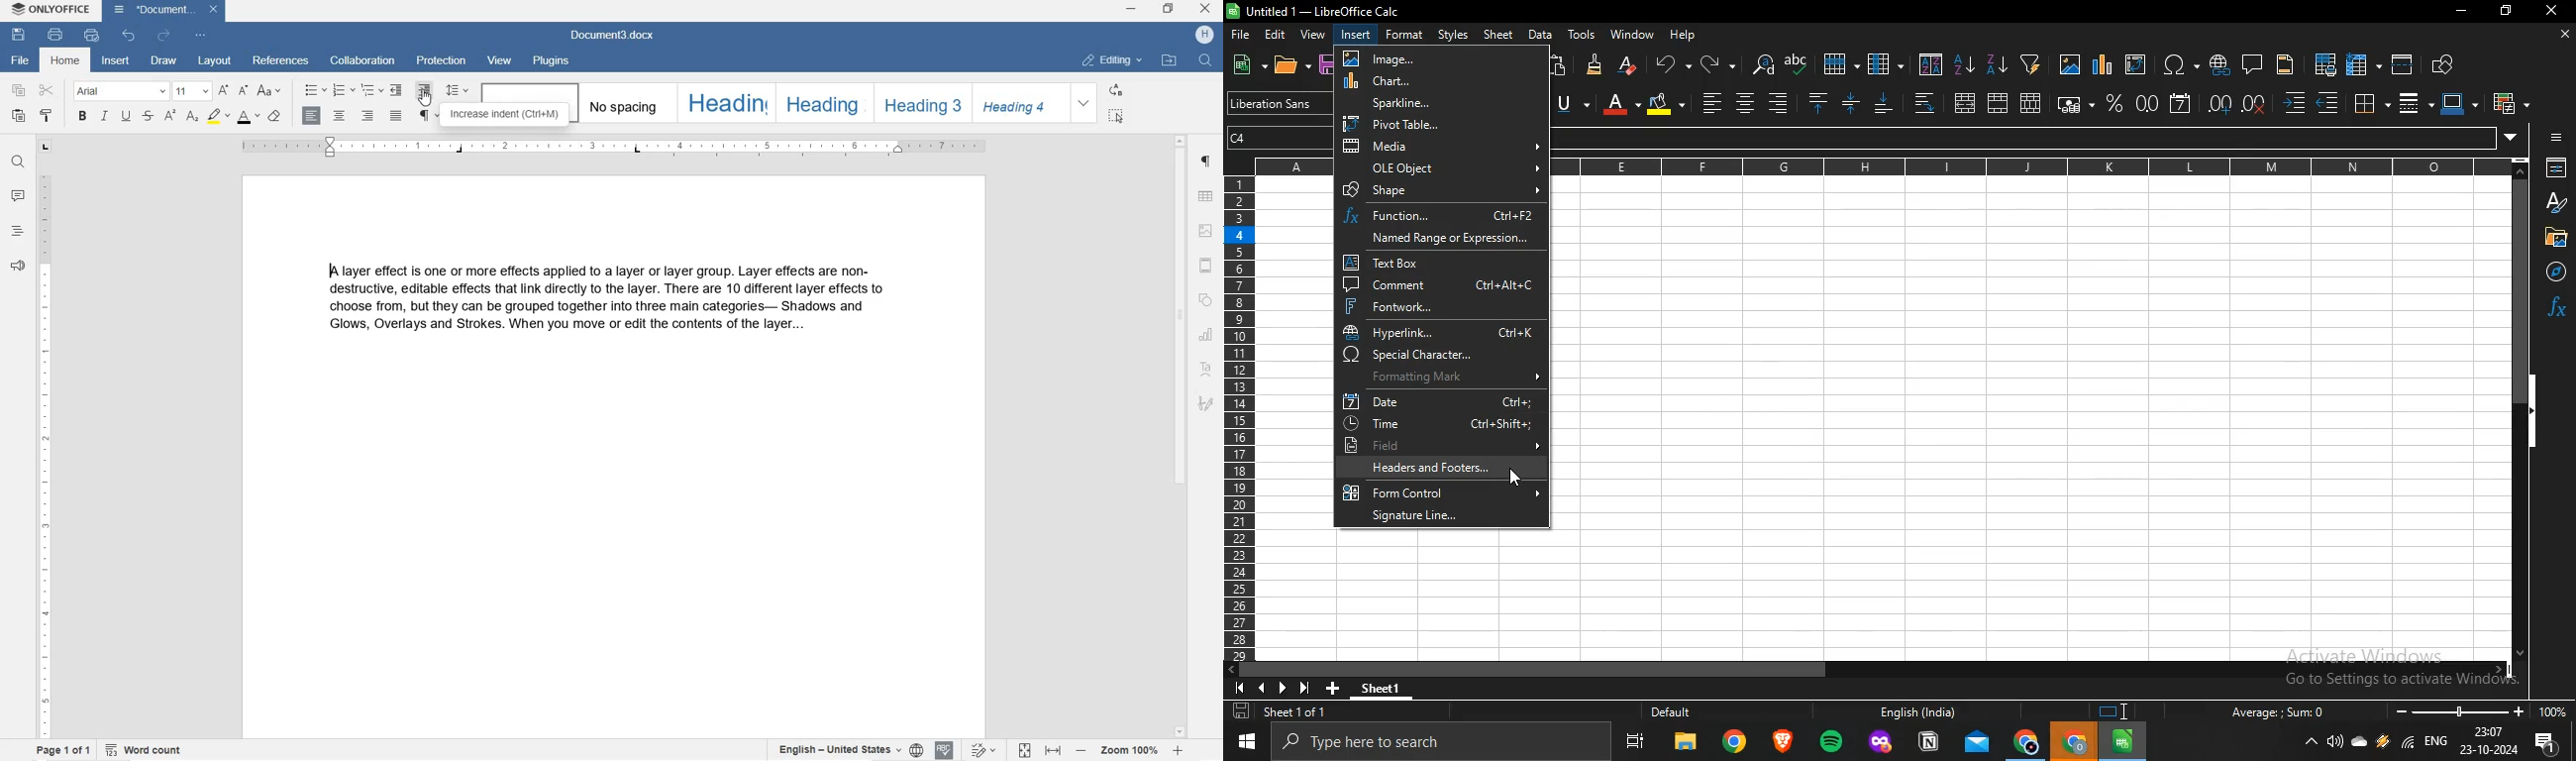  What do you see at coordinates (1115, 61) in the screenshot?
I see `EDITING` at bounding box center [1115, 61].